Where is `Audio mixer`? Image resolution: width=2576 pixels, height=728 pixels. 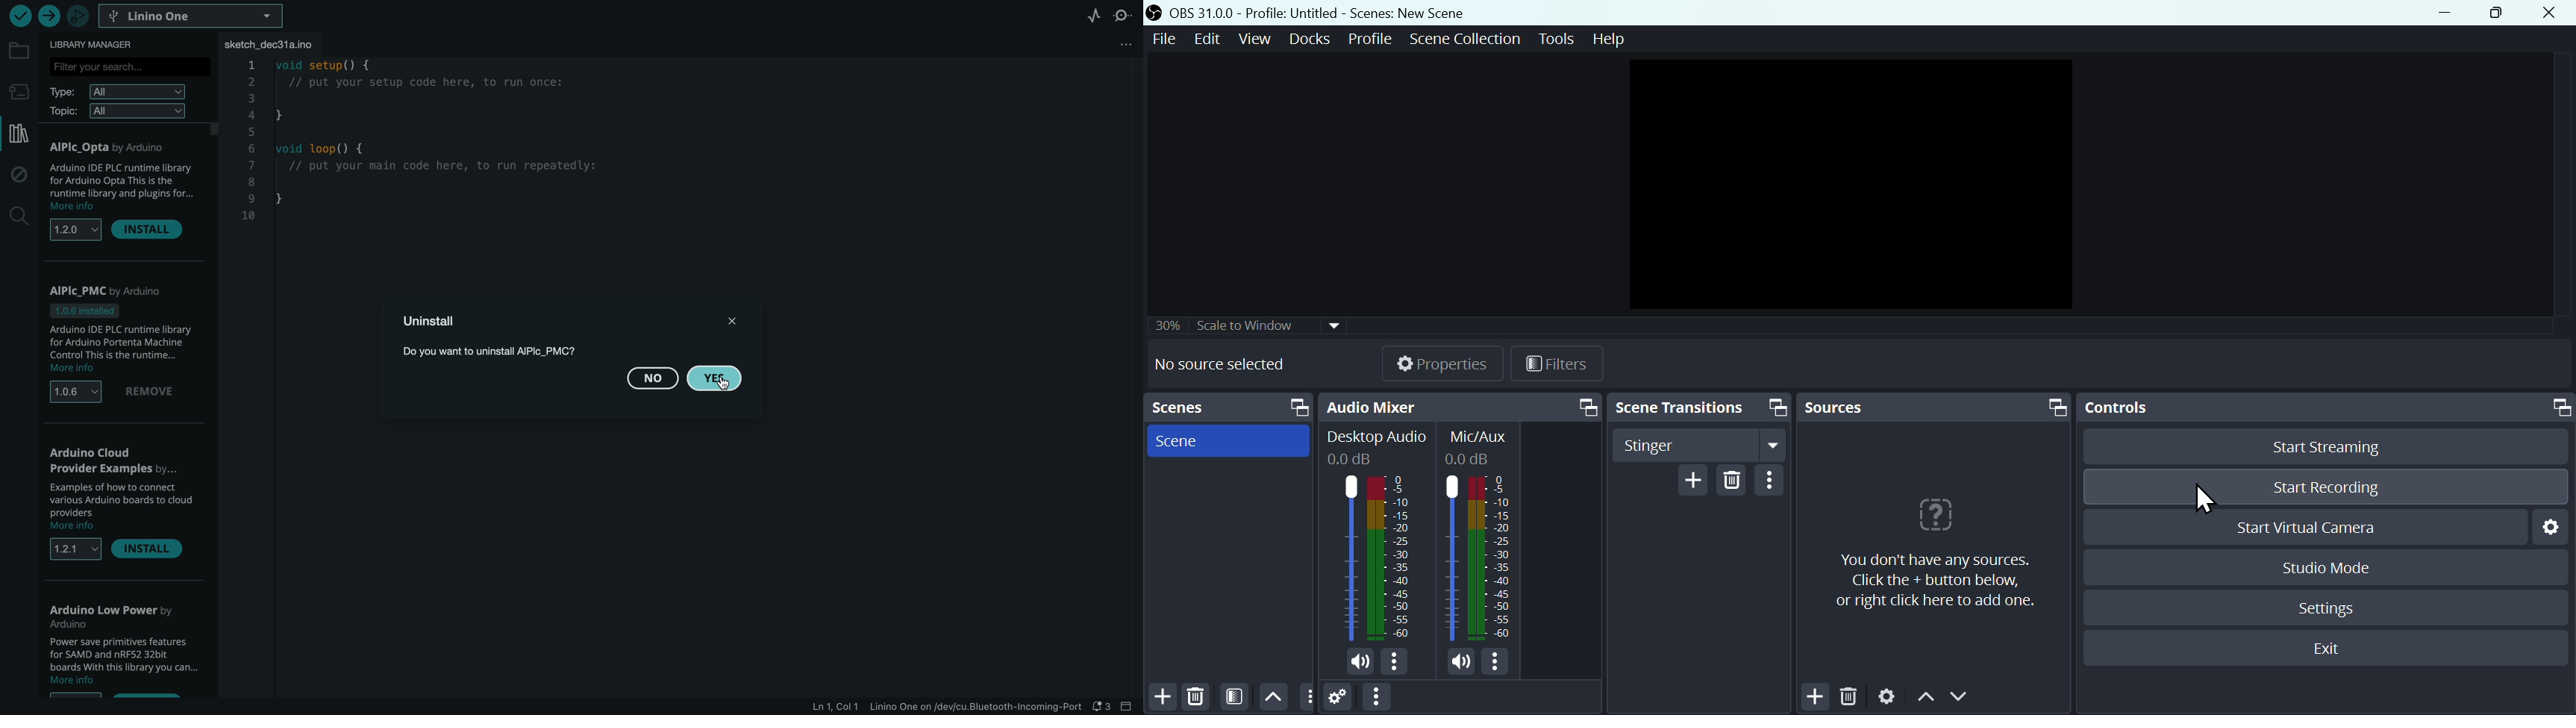 Audio mixer is located at coordinates (1375, 405).